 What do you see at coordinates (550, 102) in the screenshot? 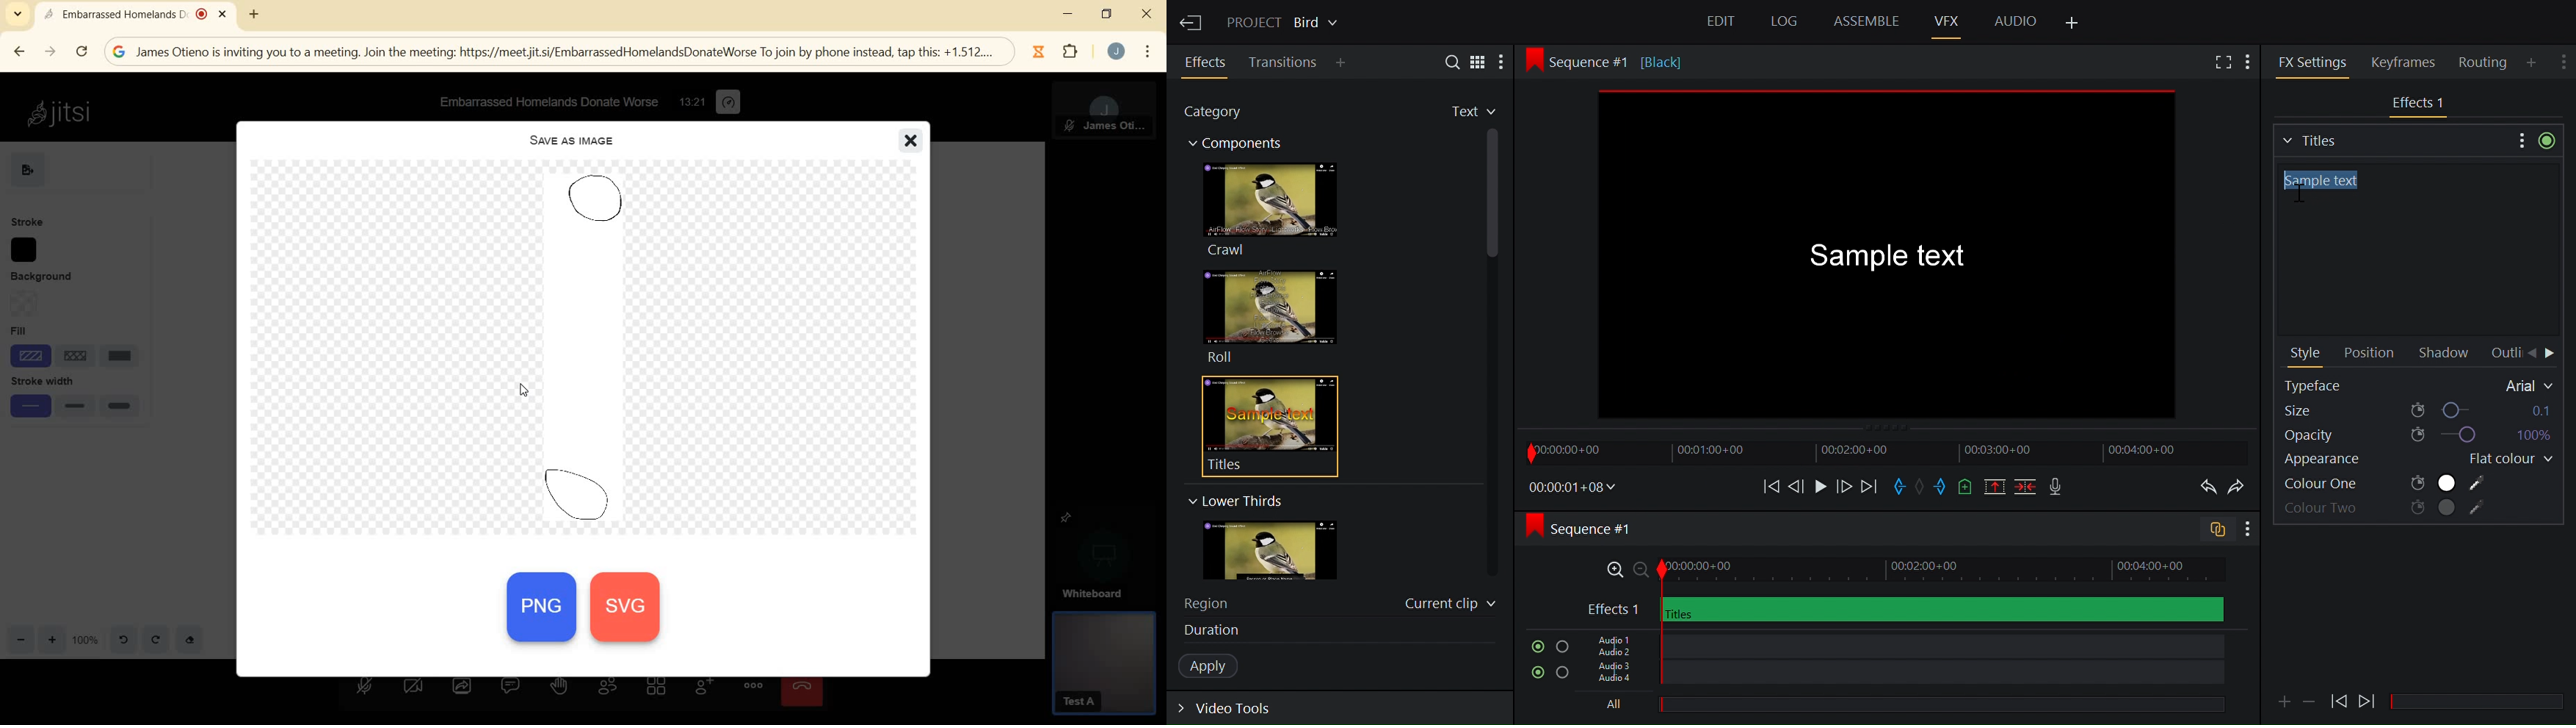
I see `Embarrassed Homelands Donate Worse` at bounding box center [550, 102].